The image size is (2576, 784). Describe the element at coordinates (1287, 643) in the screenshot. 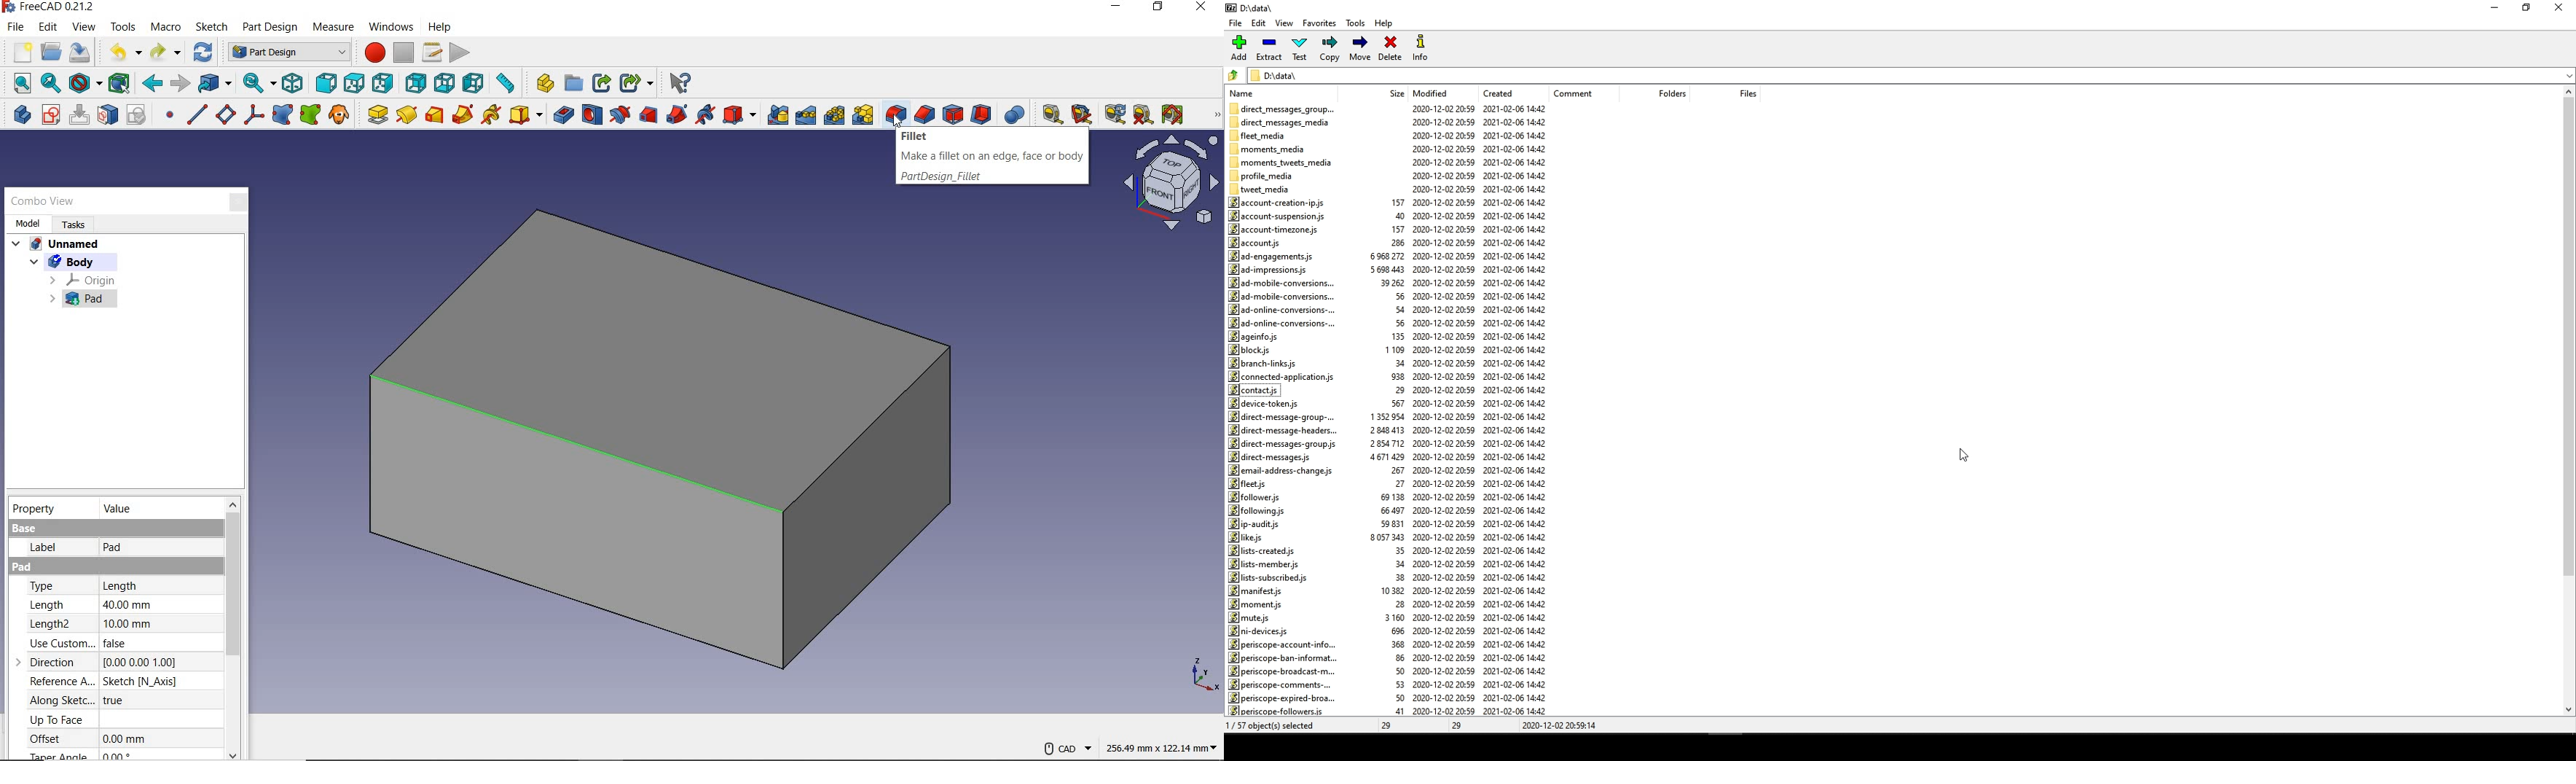

I see `periscope-account-info` at that location.